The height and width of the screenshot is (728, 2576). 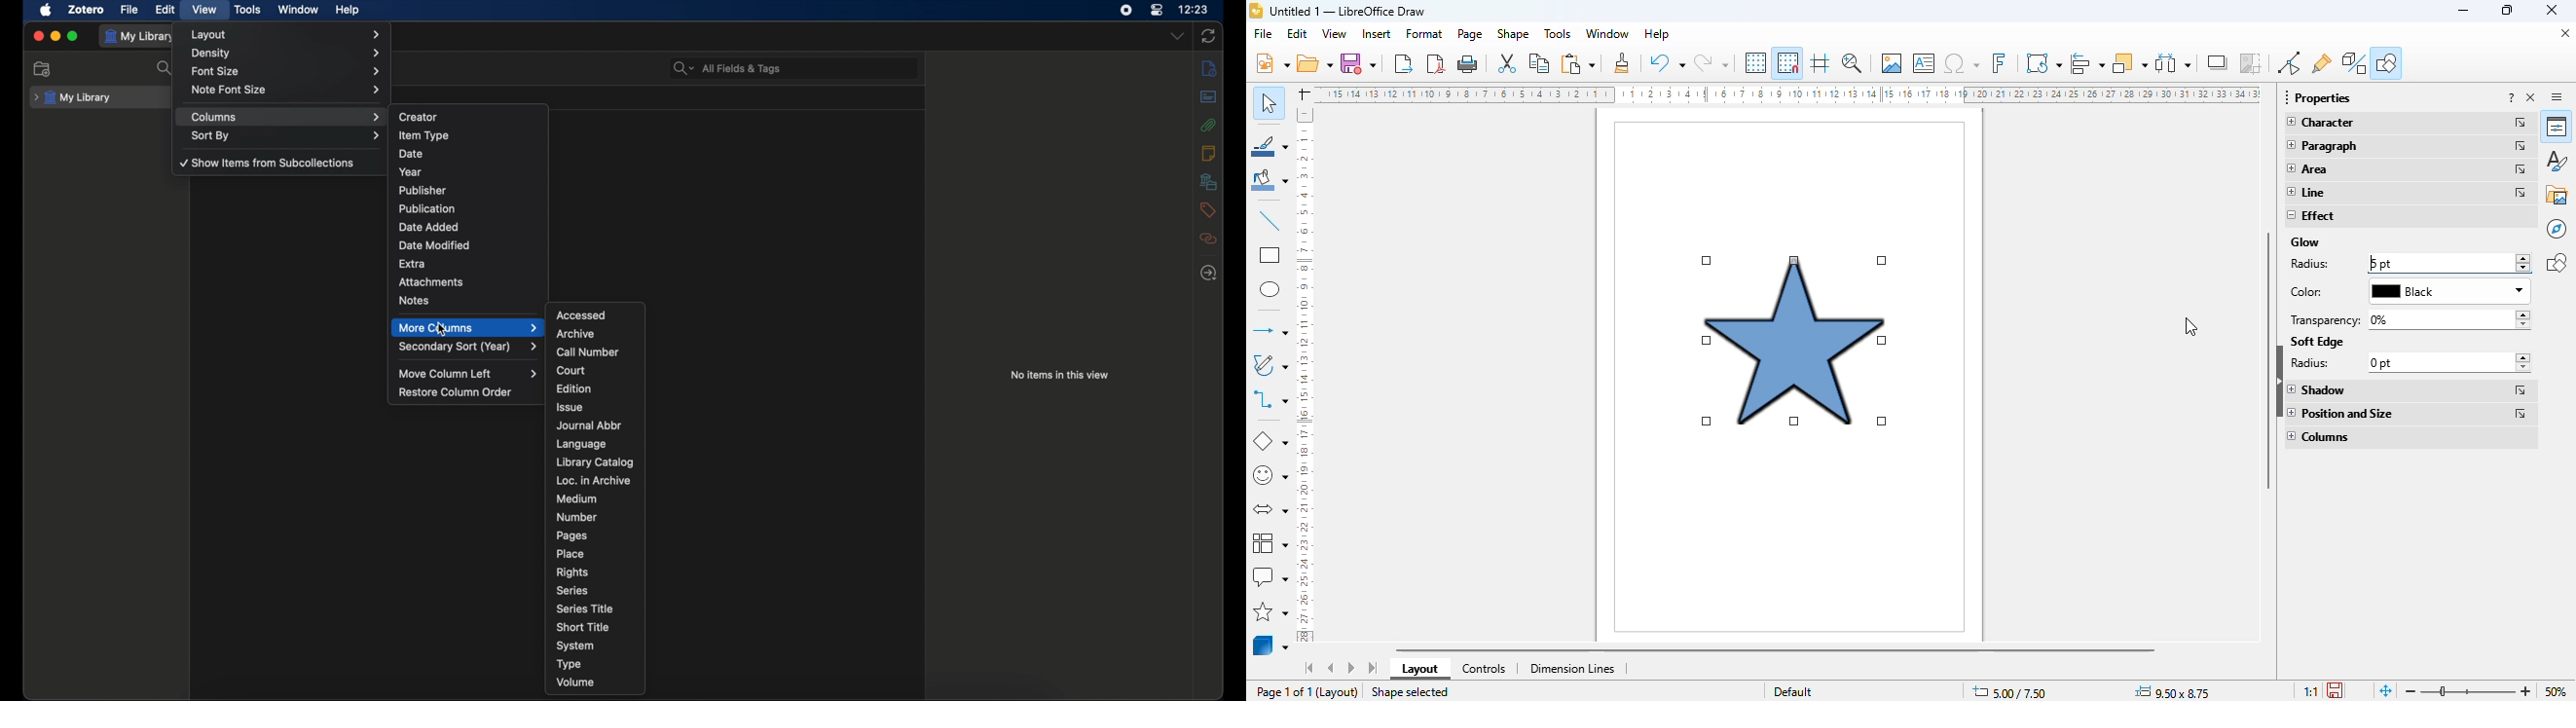 I want to click on locate, so click(x=1208, y=273).